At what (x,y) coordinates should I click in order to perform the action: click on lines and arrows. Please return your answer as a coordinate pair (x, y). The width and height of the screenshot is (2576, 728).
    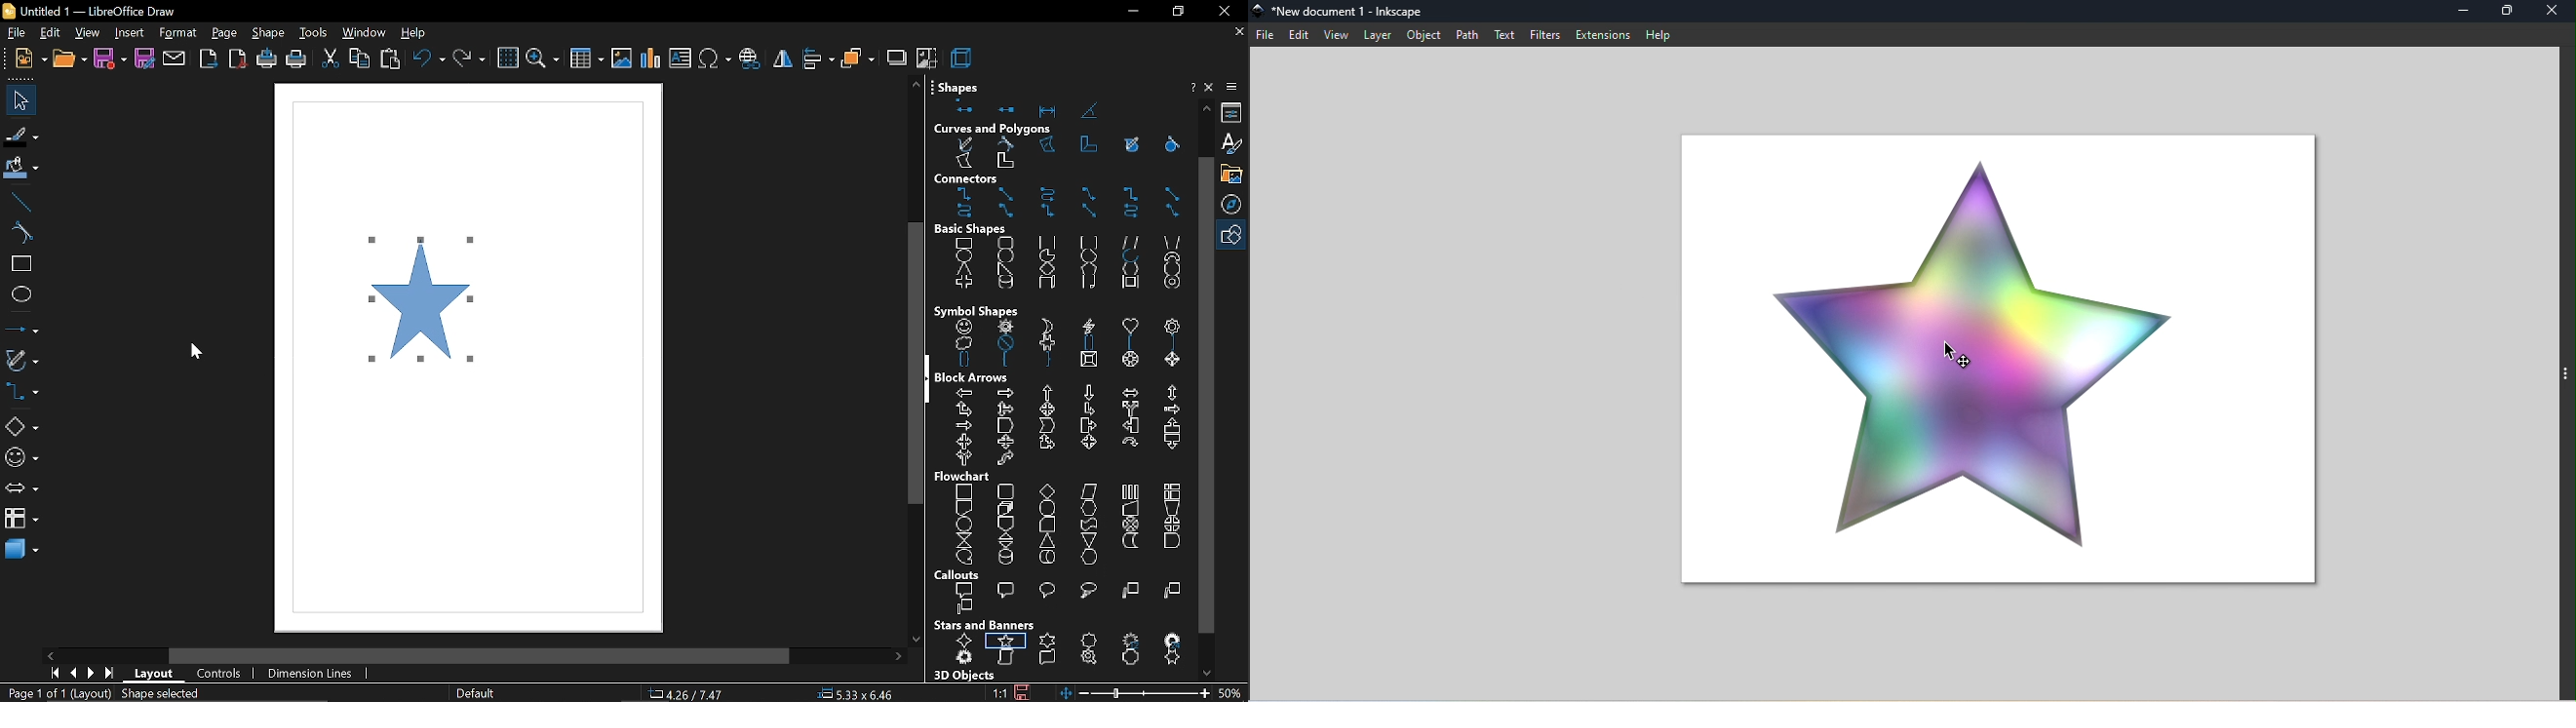
    Looking at the image, I should click on (21, 332).